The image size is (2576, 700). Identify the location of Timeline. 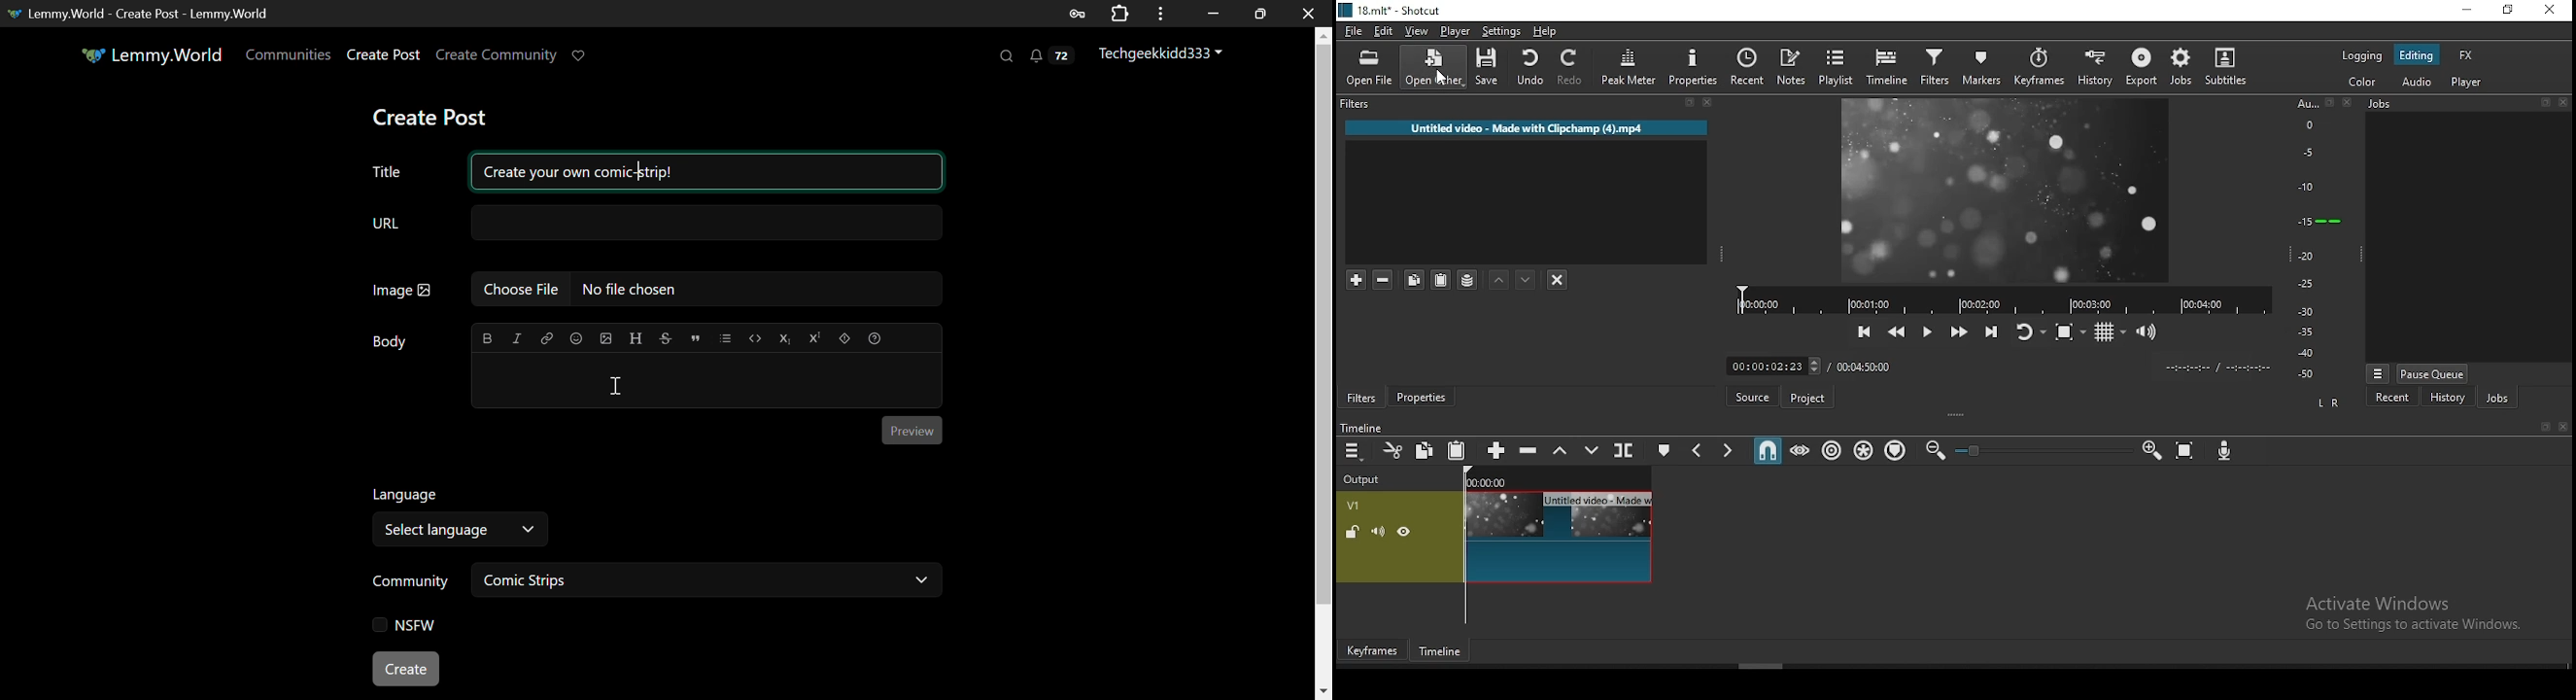
(1438, 650).